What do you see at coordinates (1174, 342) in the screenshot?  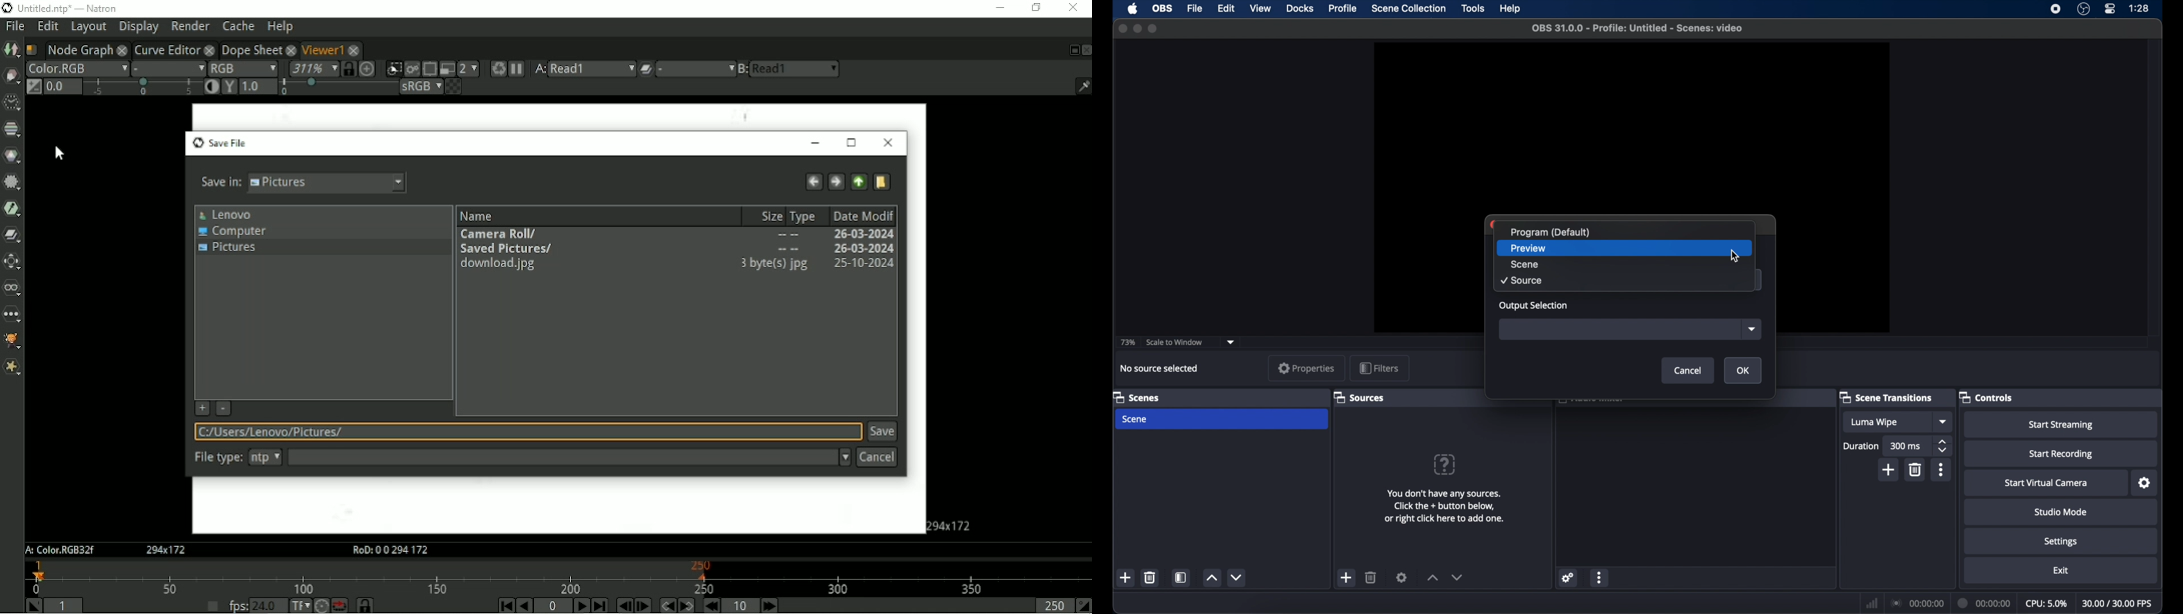 I see `scale to window` at bounding box center [1174, 342].